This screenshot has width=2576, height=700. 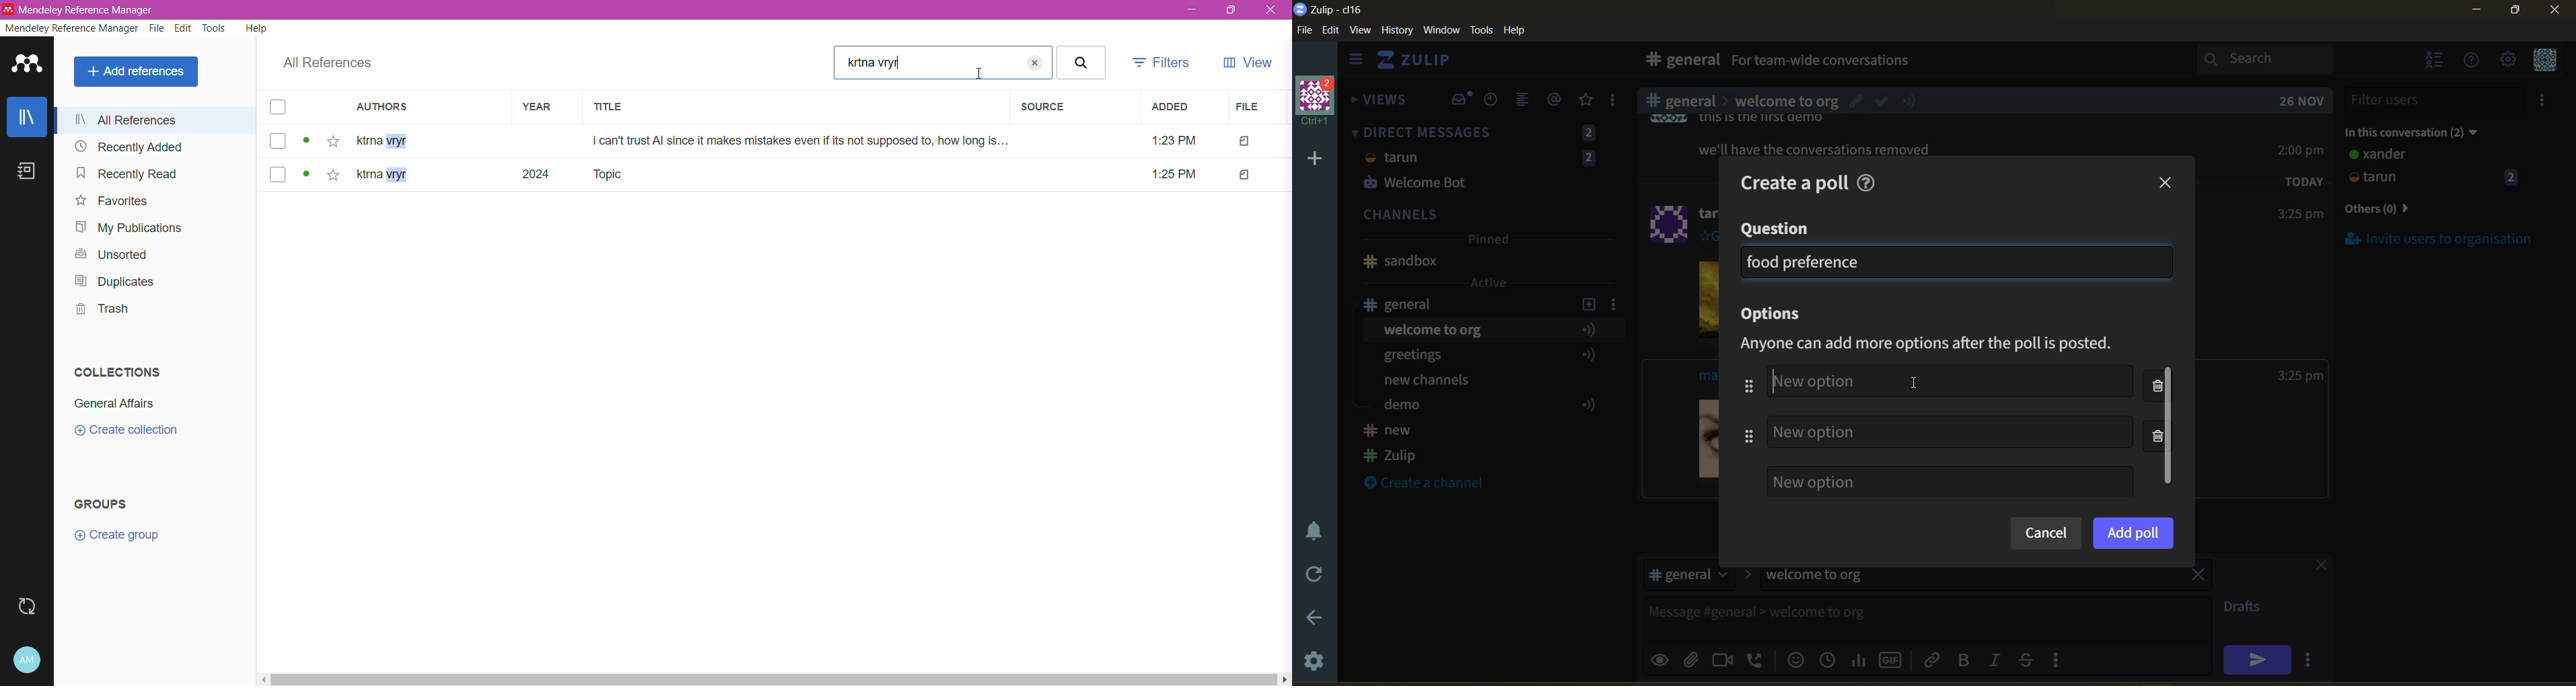 I want to click on window, so click(x=1440, y=31).